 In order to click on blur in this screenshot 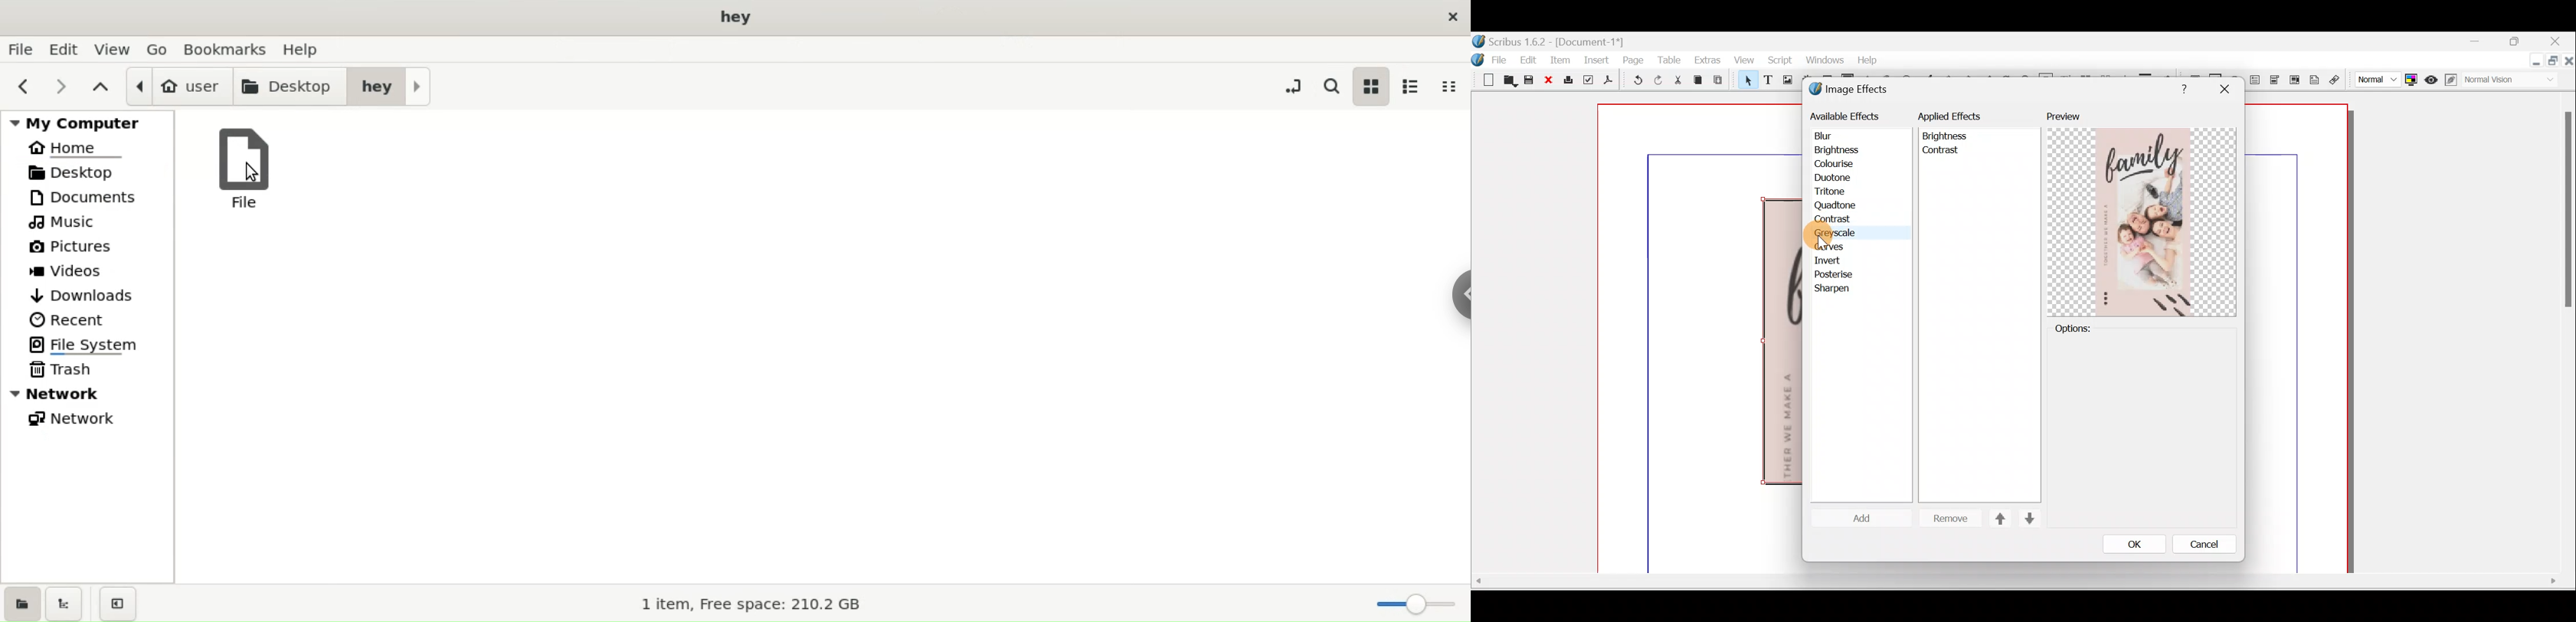, I will do `click(1831, 134)`.